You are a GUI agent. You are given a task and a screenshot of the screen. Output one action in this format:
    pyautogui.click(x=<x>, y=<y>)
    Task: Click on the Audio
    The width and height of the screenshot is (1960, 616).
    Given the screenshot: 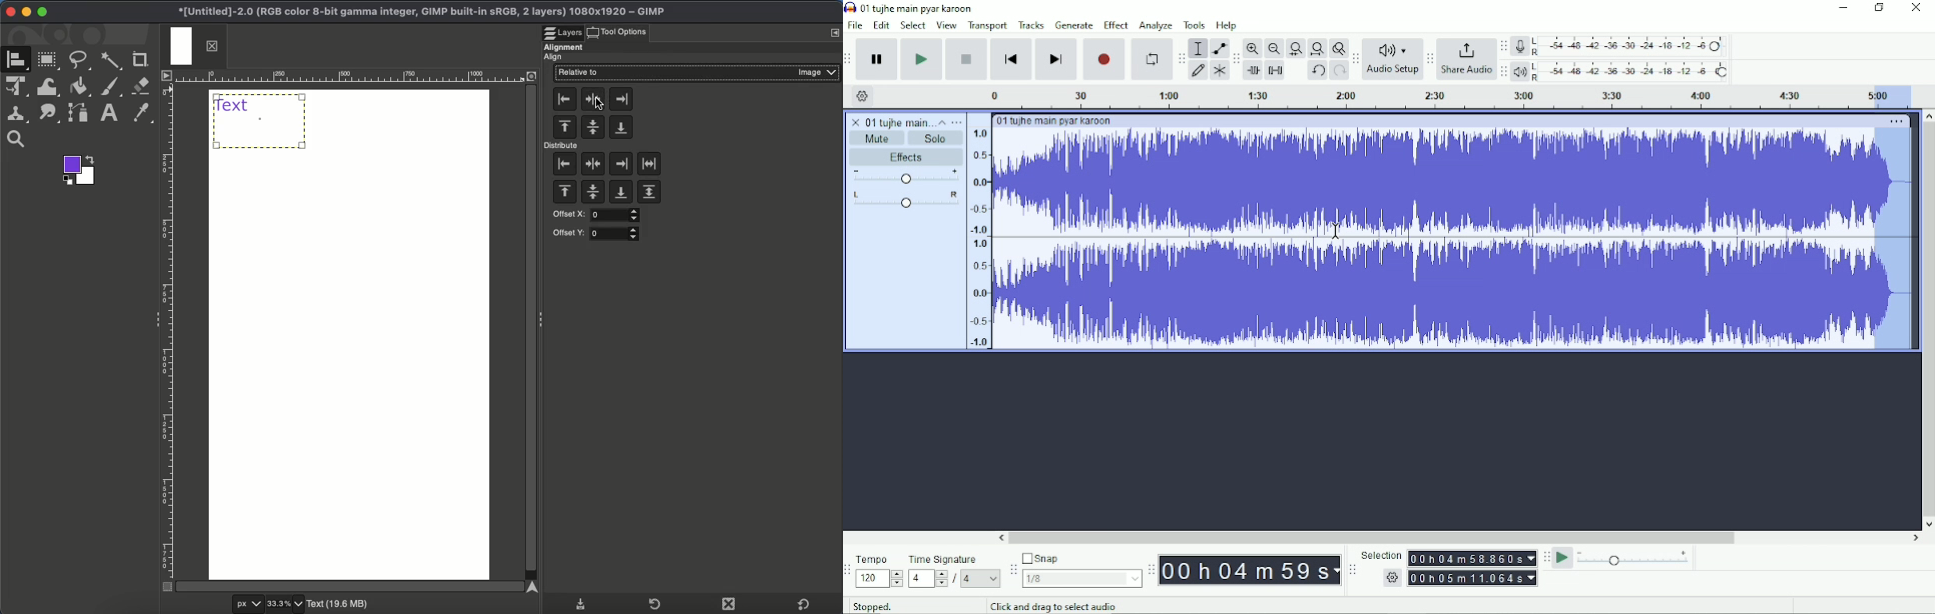 What is the action you would take?
    pyautogui.click(x=1455, y=240)
    